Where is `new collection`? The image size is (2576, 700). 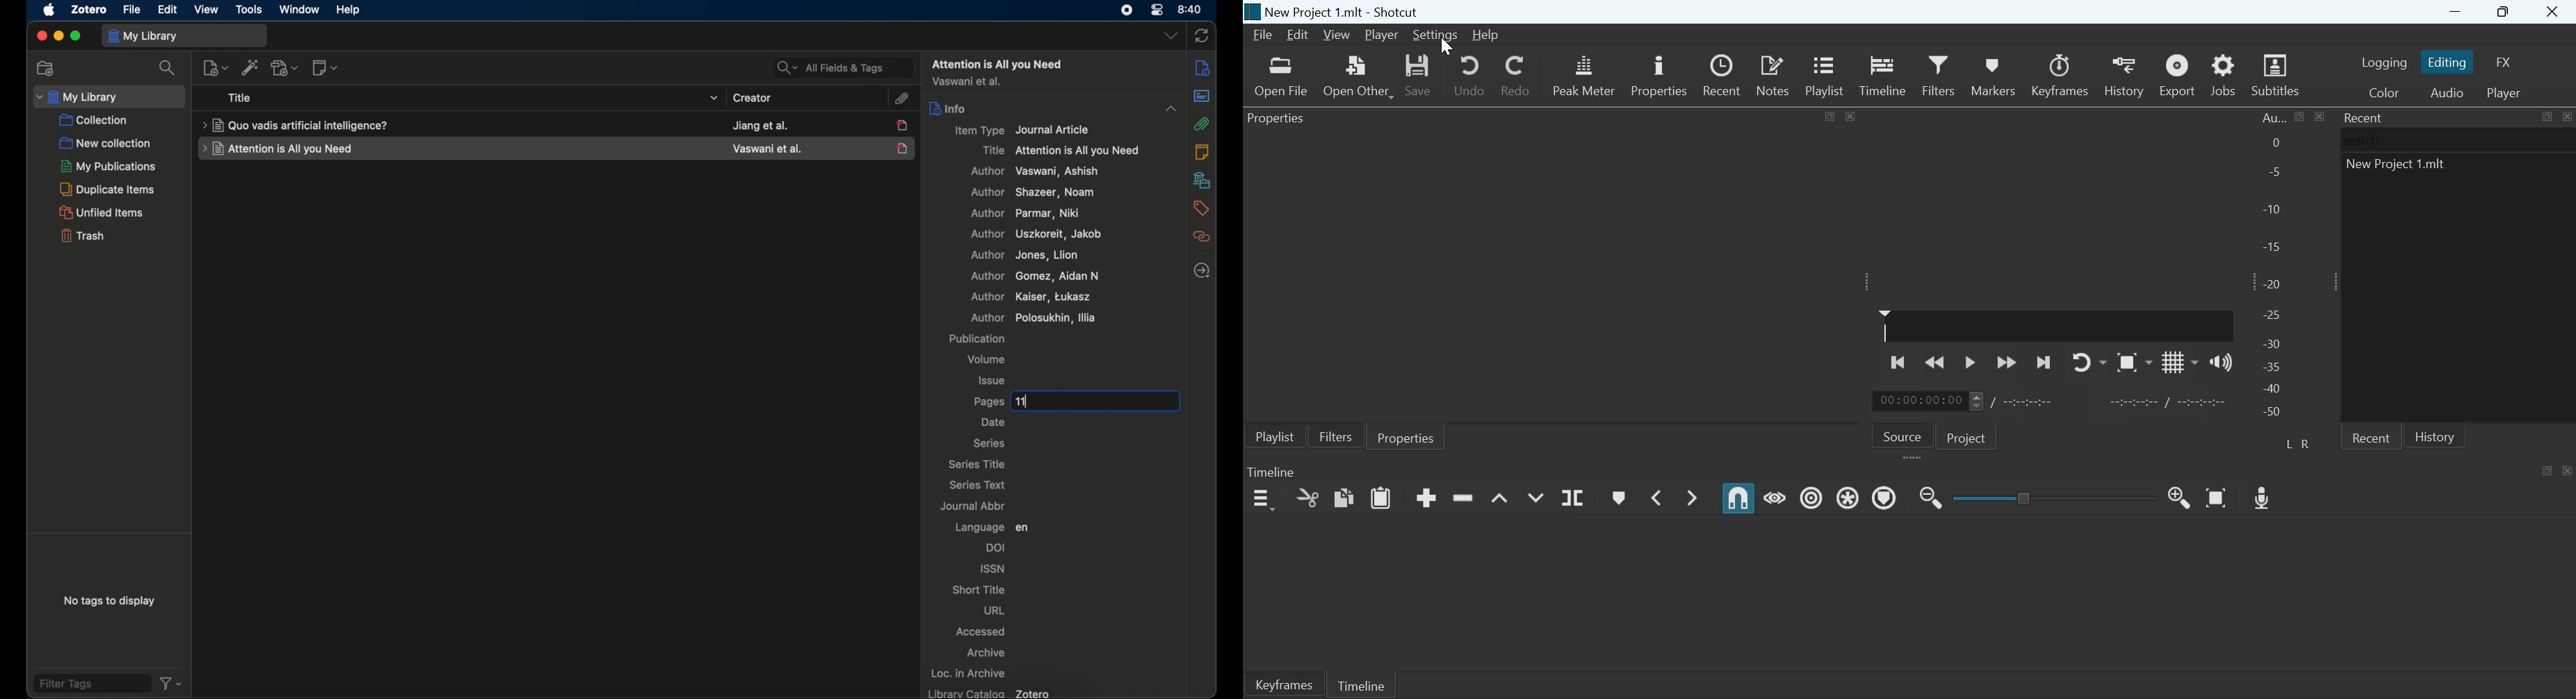
new collection is located at coordinates (105, 143).